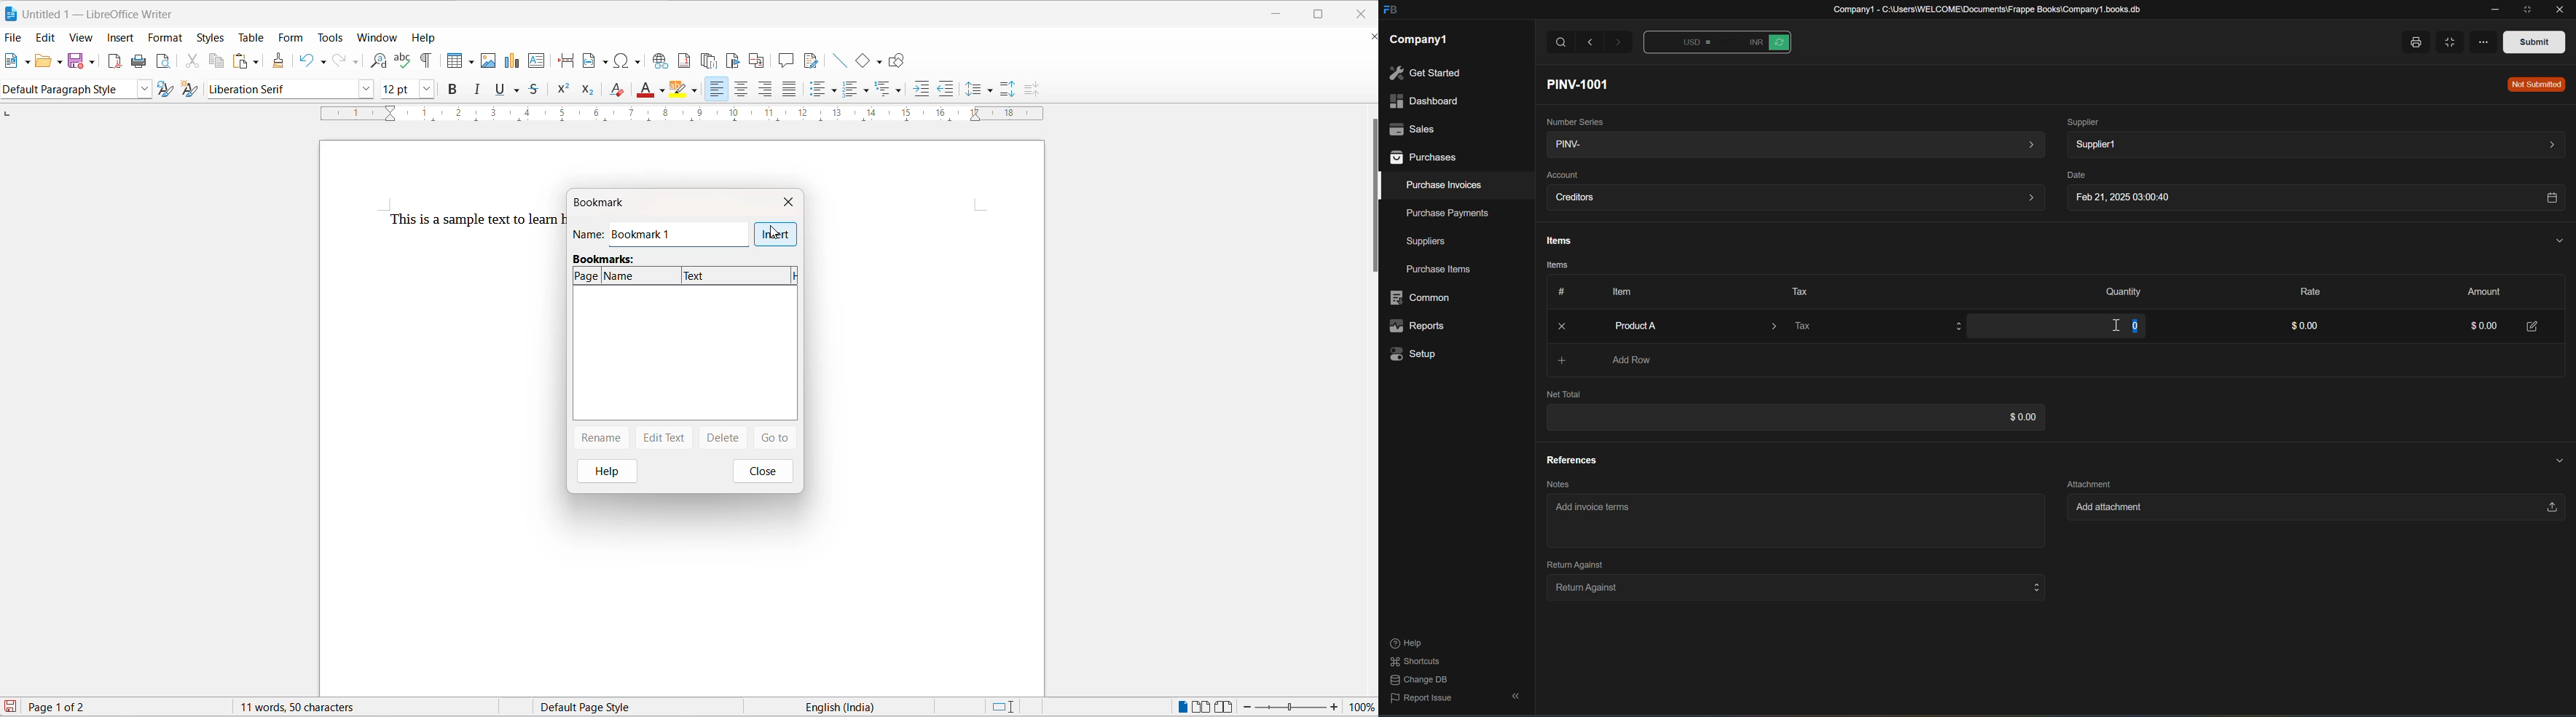  What do you see at coordinates (13, 38) in the screenshot?
I see `file` at bounding box center [13, 38].